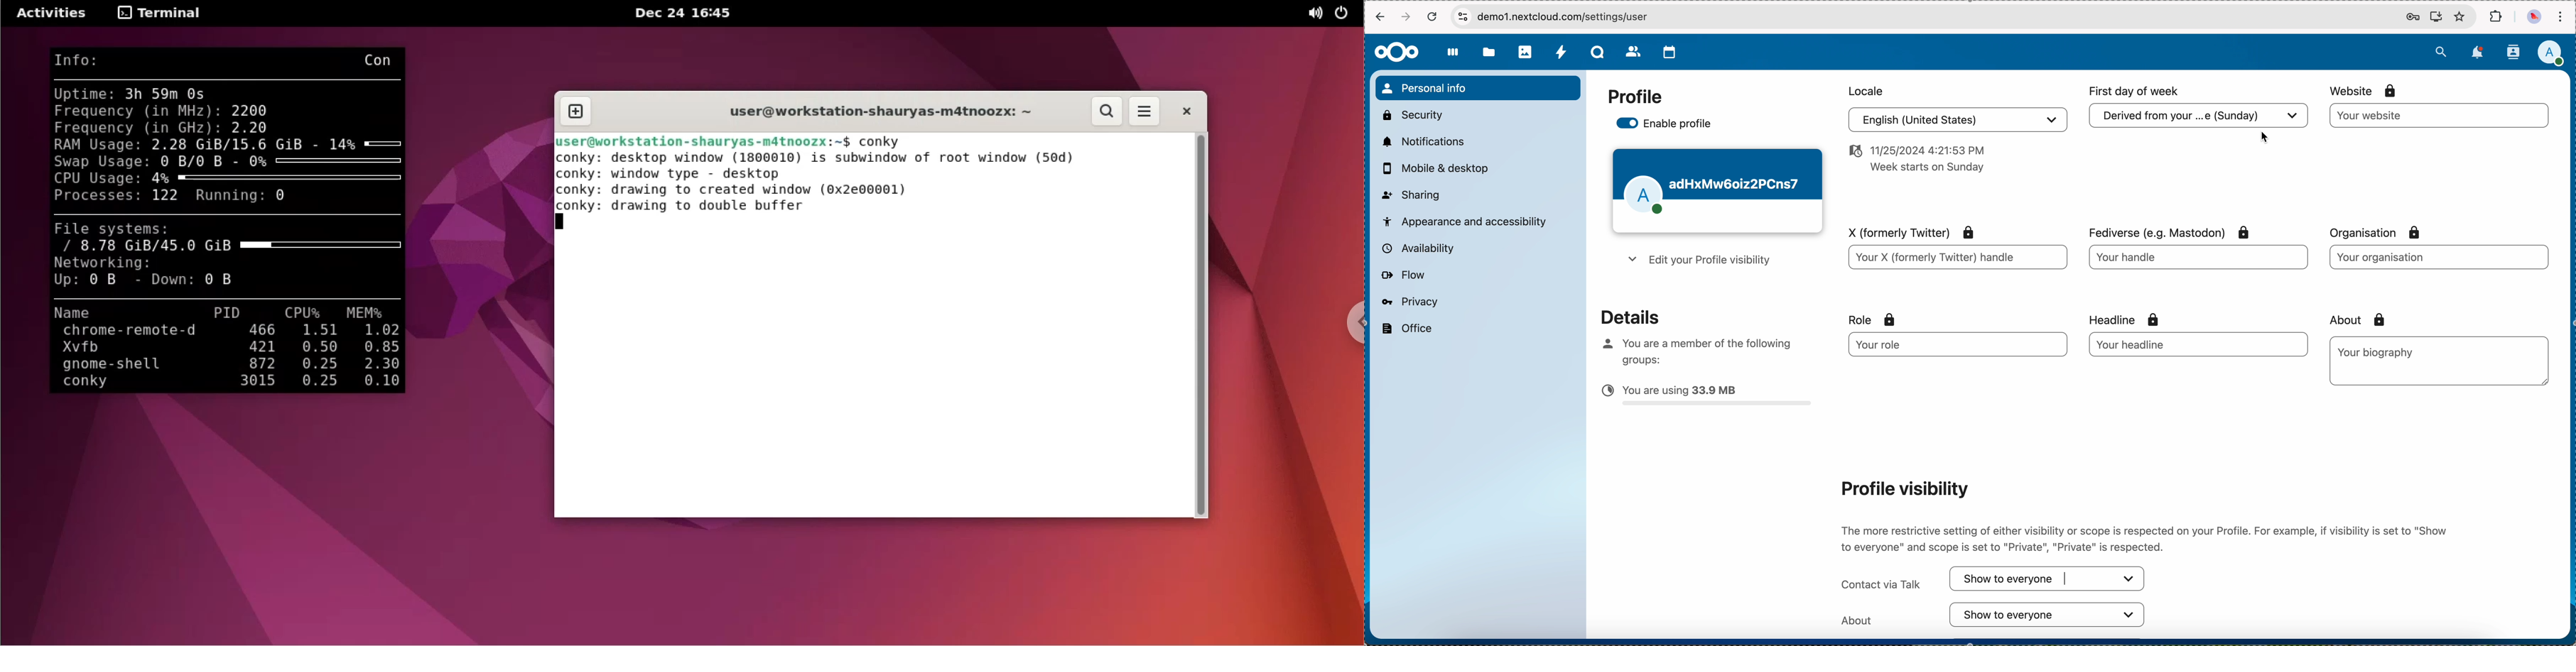  What do you see at coordinates (1599, 53) in the screenshot?
I see `Talk` at bounding box center [1599, 53].